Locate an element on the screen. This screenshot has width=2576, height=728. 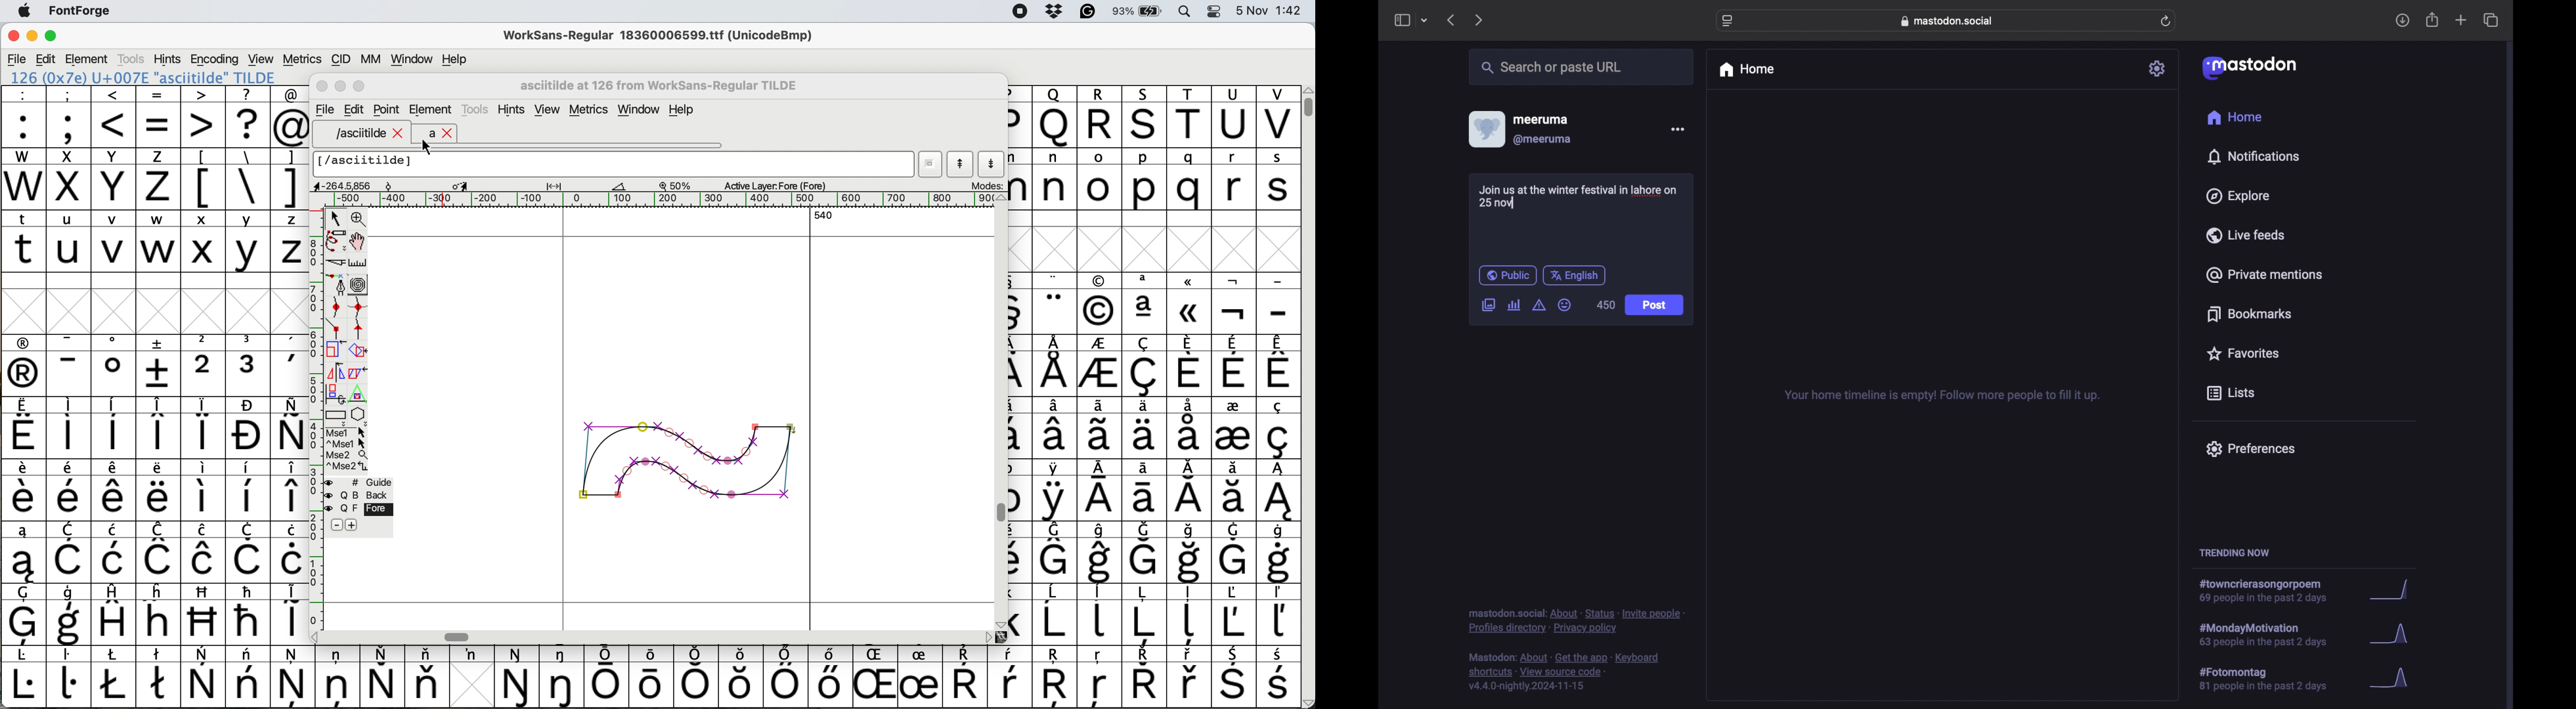
favorites is located at coordinates (2242, 353).